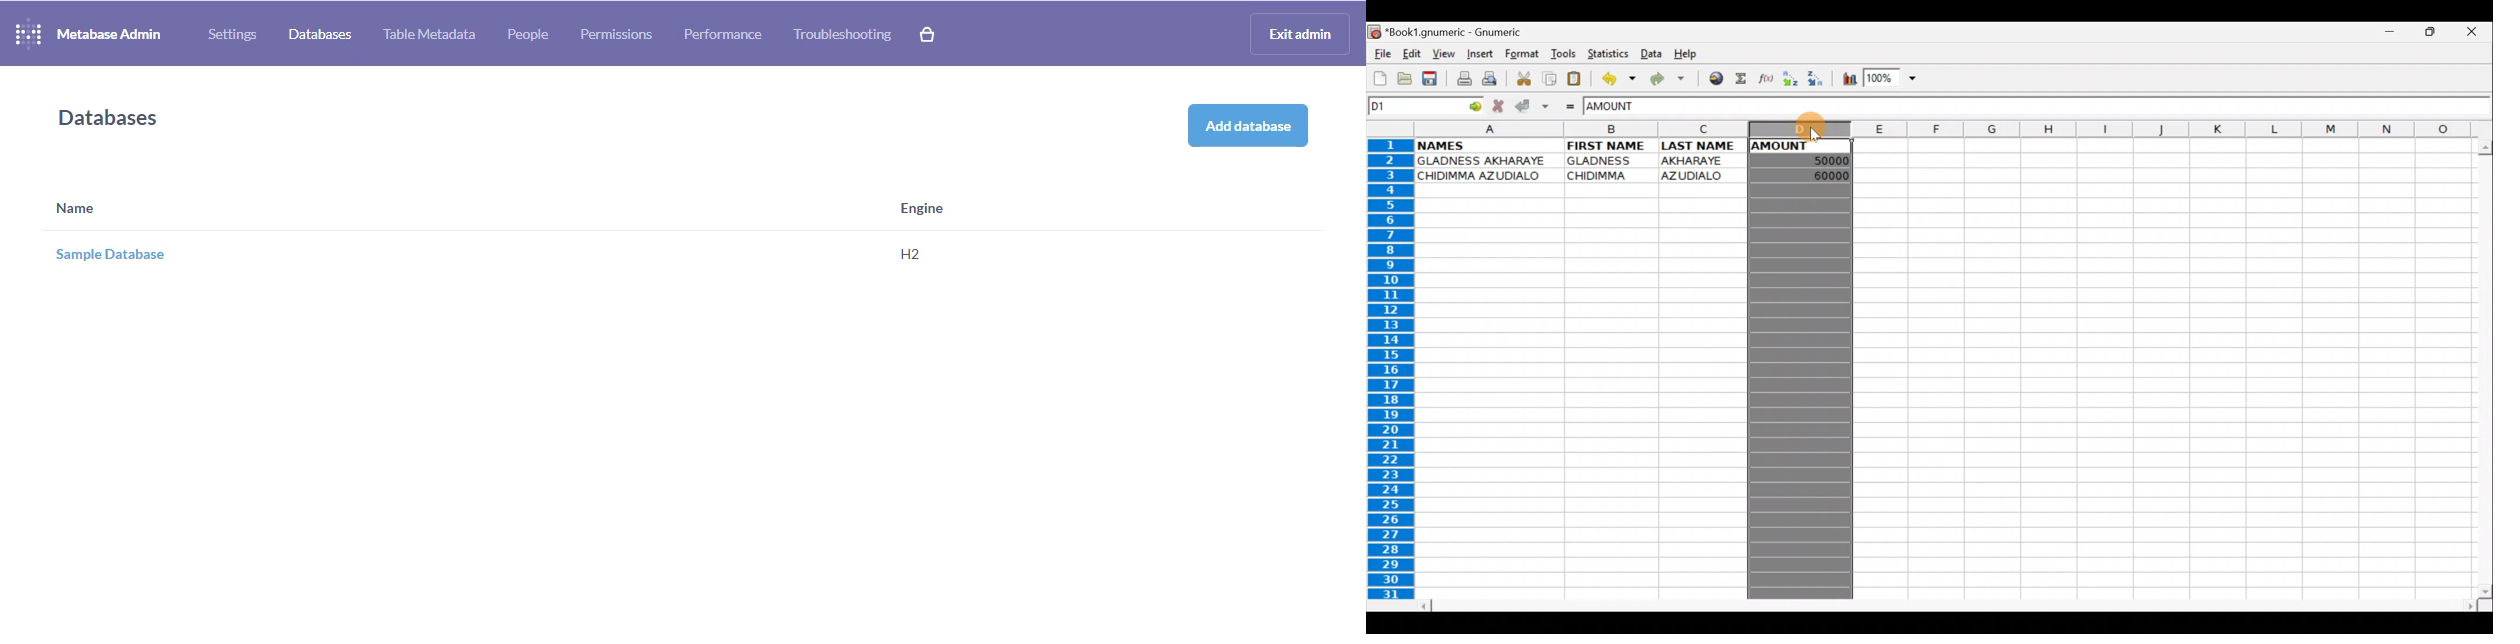 The height and width of the screenshot is (644, 2520). I want to click on Undo last action, so click(1615, 77).